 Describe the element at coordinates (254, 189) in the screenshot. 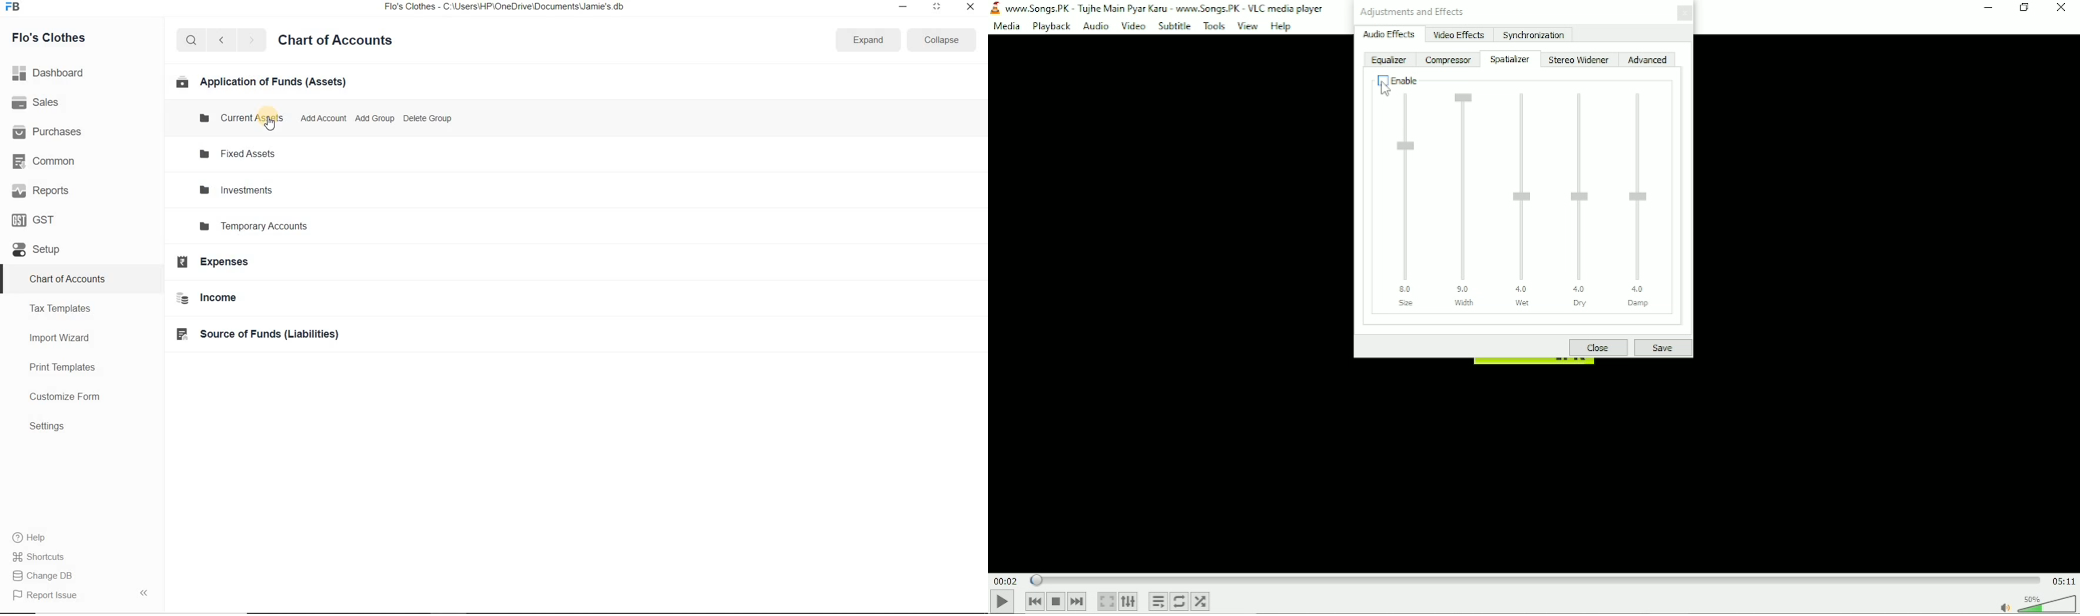

I see `Investments` at that location.